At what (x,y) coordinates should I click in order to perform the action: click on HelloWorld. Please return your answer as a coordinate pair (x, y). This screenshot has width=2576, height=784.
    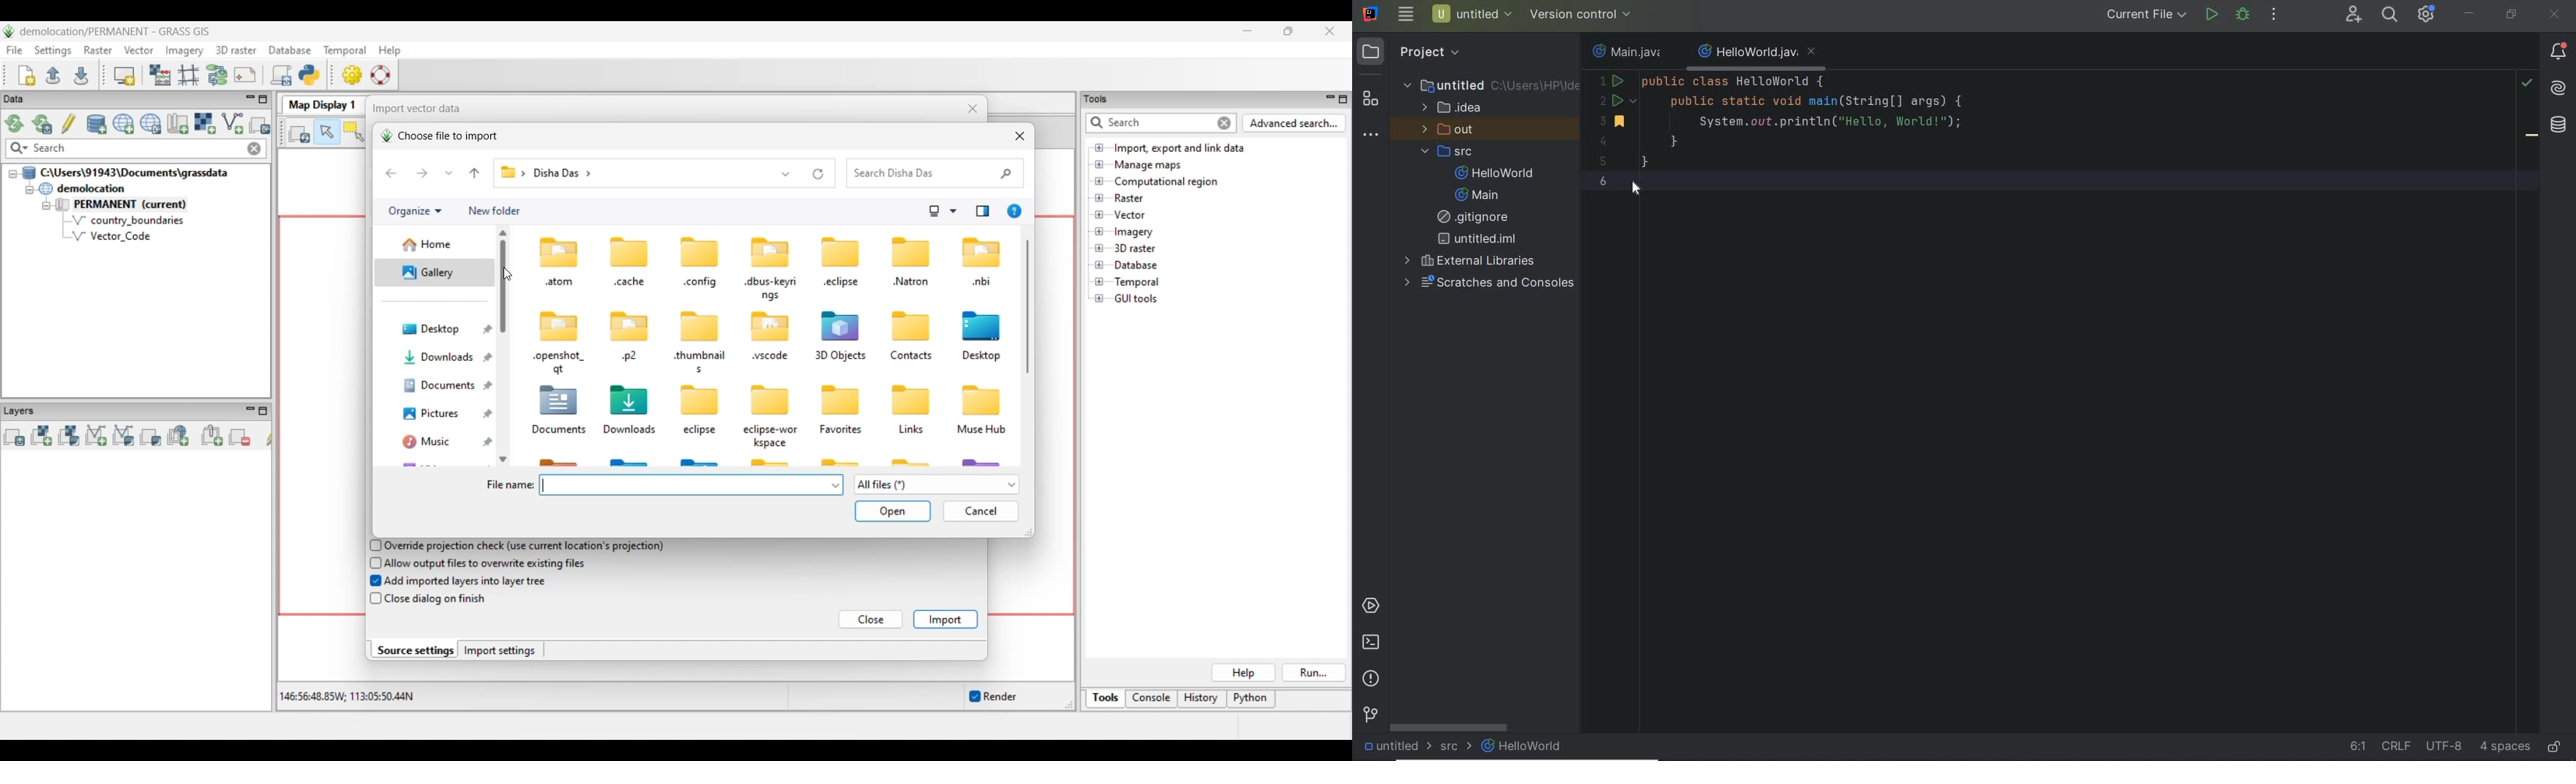
    Looking at the image, I should click on (1498, 173).